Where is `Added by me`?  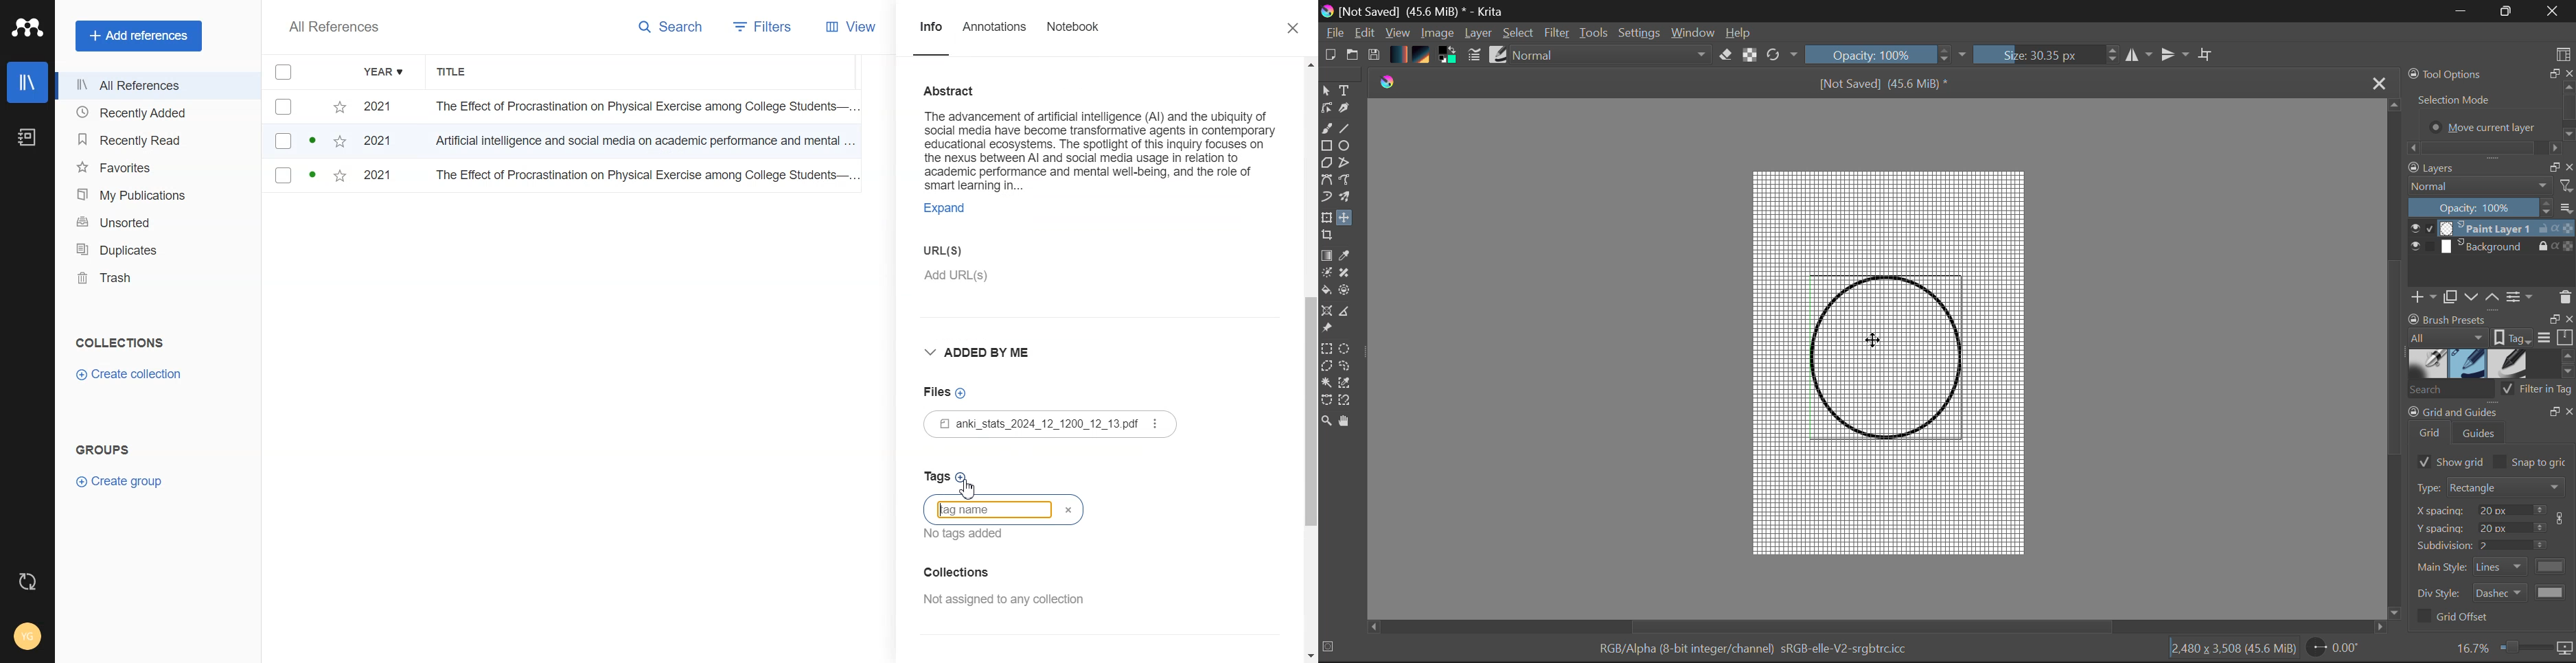 Added by me is located at coordinates (980, 350).